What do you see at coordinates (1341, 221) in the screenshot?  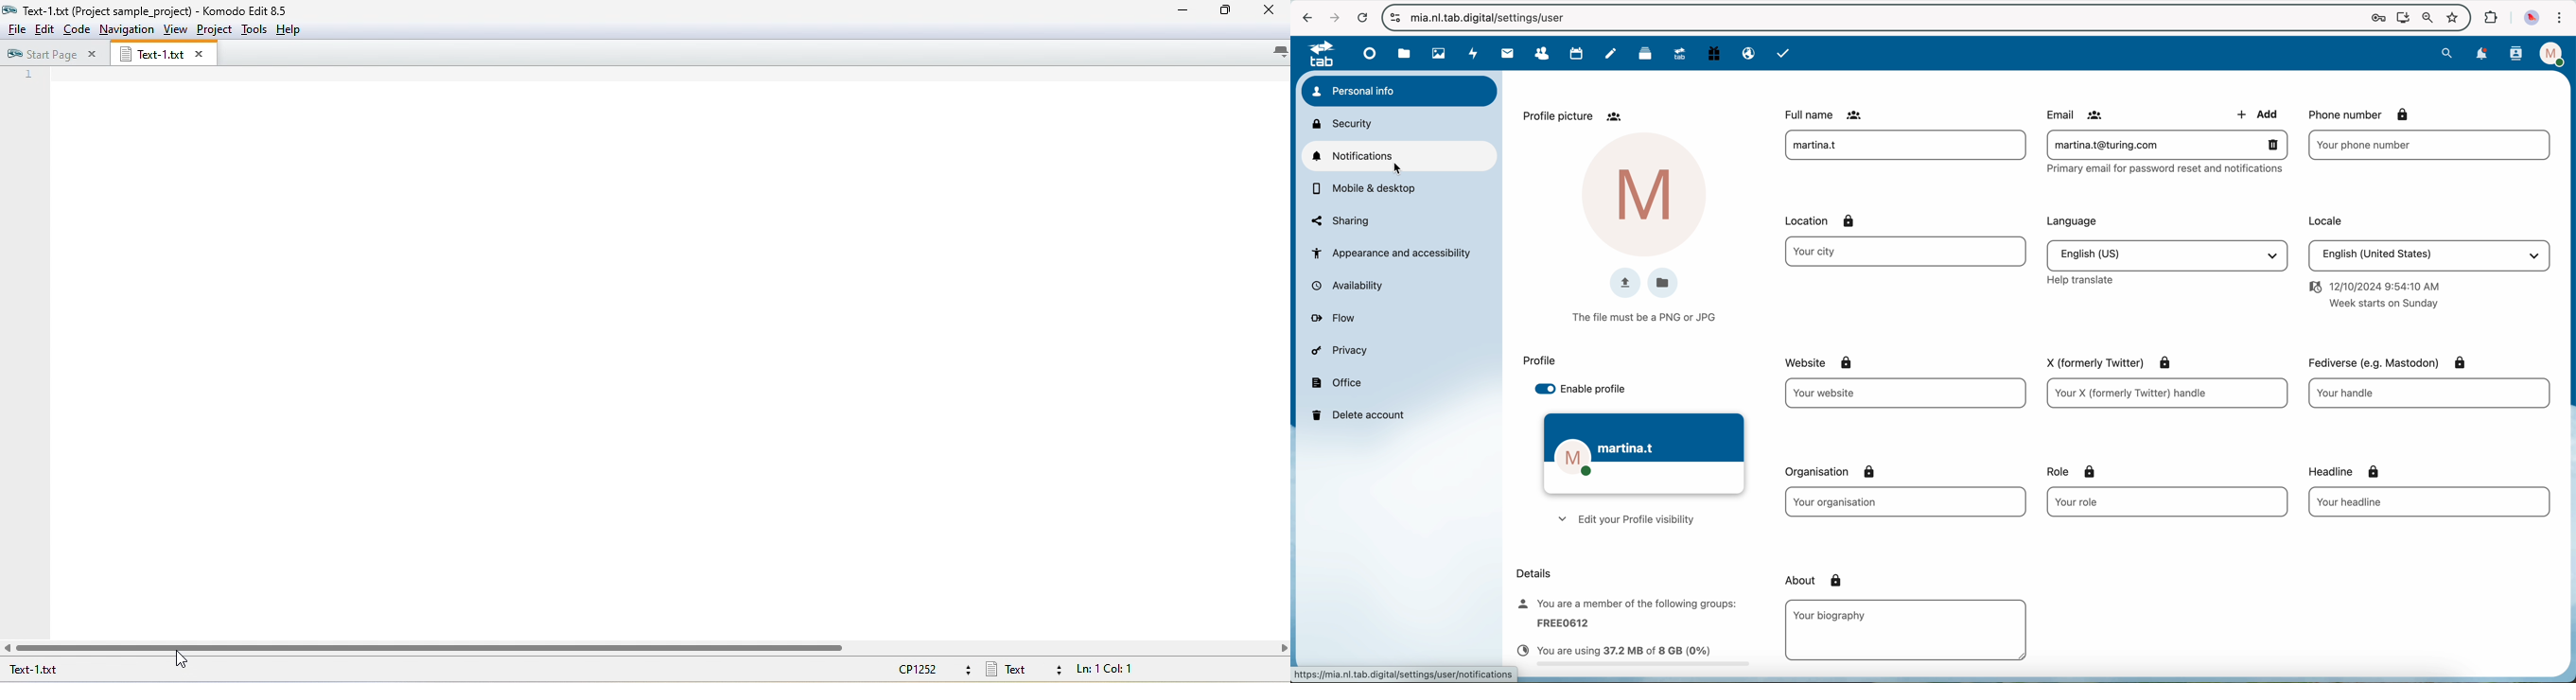 I see `sharing` at bounding box center [1341, 221].